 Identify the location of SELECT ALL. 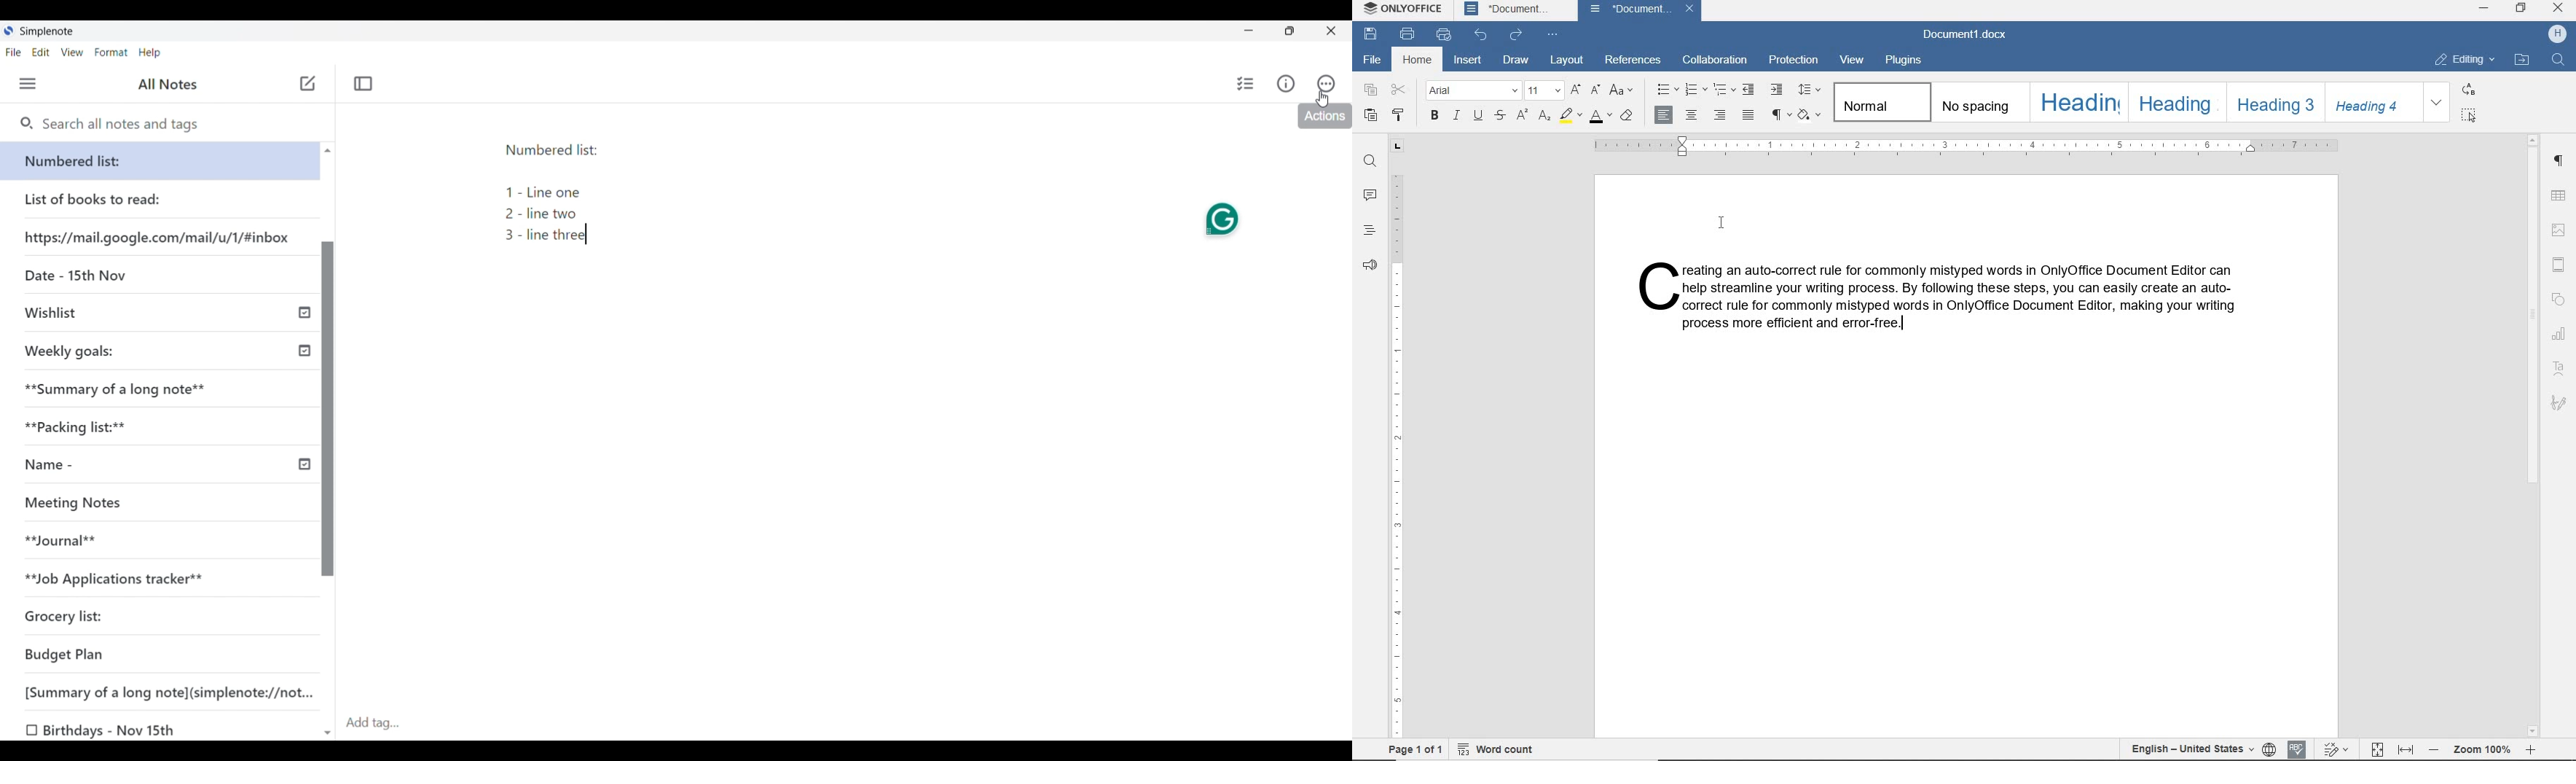
(2470, 116).